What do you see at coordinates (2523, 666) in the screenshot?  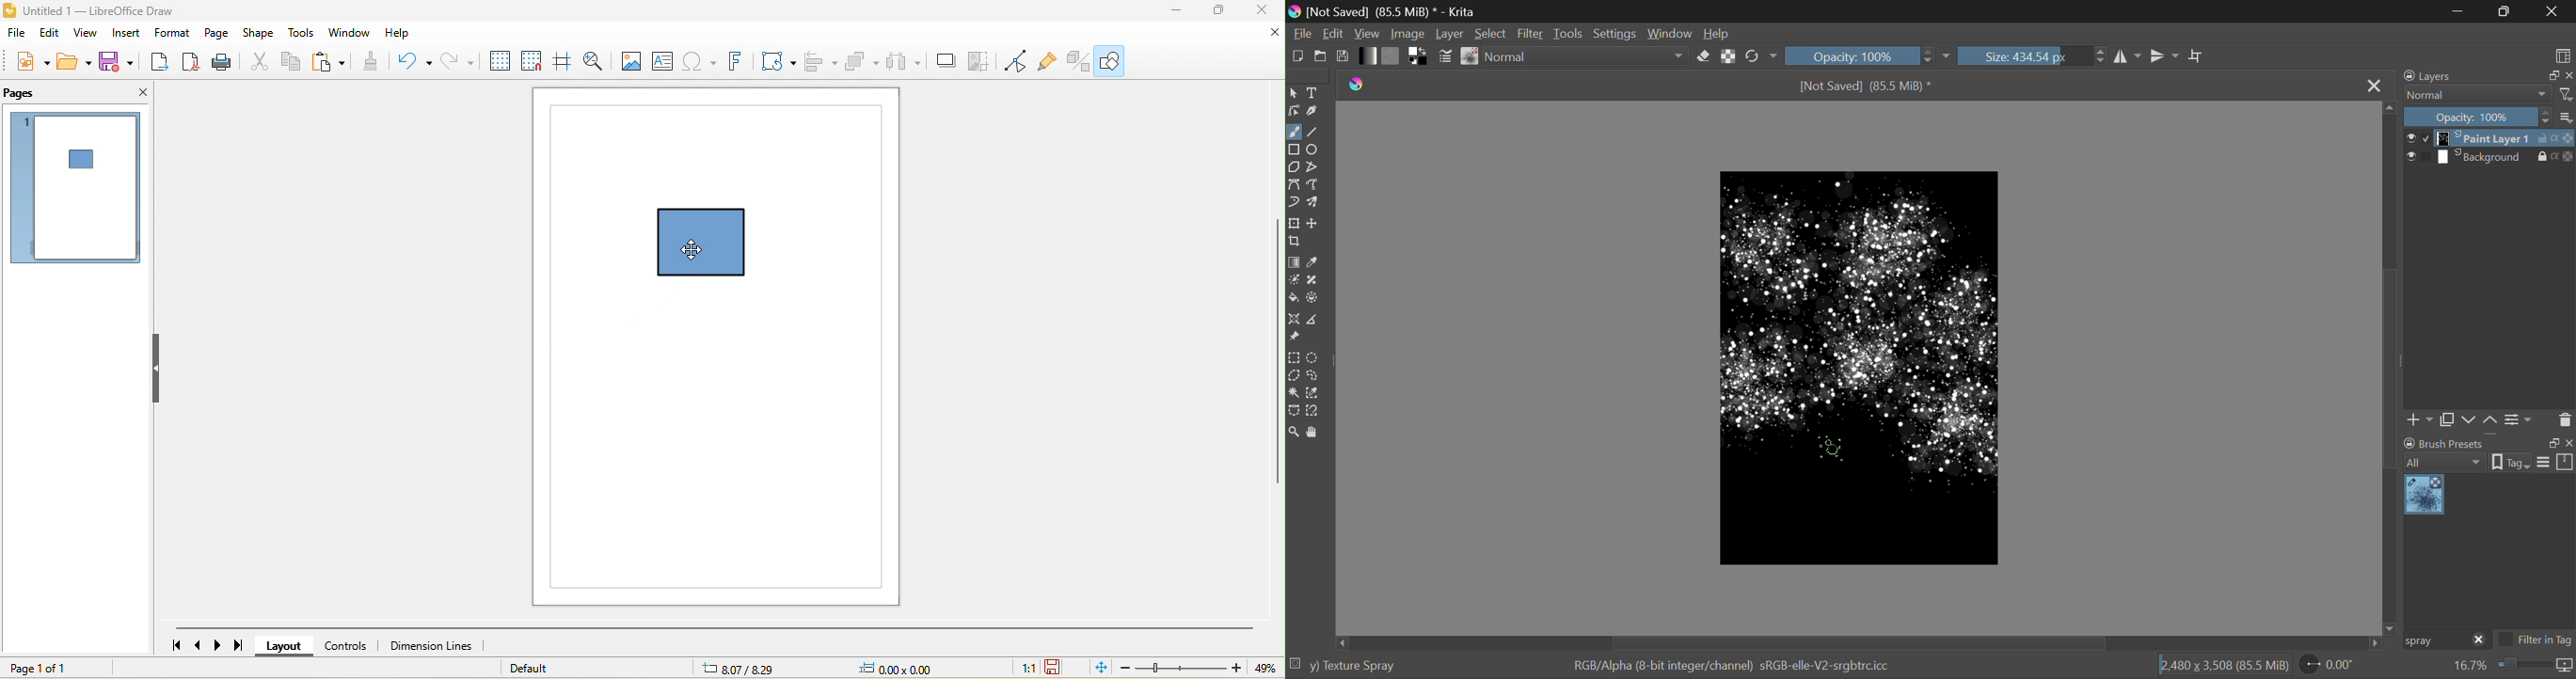 I see `zoom slider` at bounding box center [2523, 666].